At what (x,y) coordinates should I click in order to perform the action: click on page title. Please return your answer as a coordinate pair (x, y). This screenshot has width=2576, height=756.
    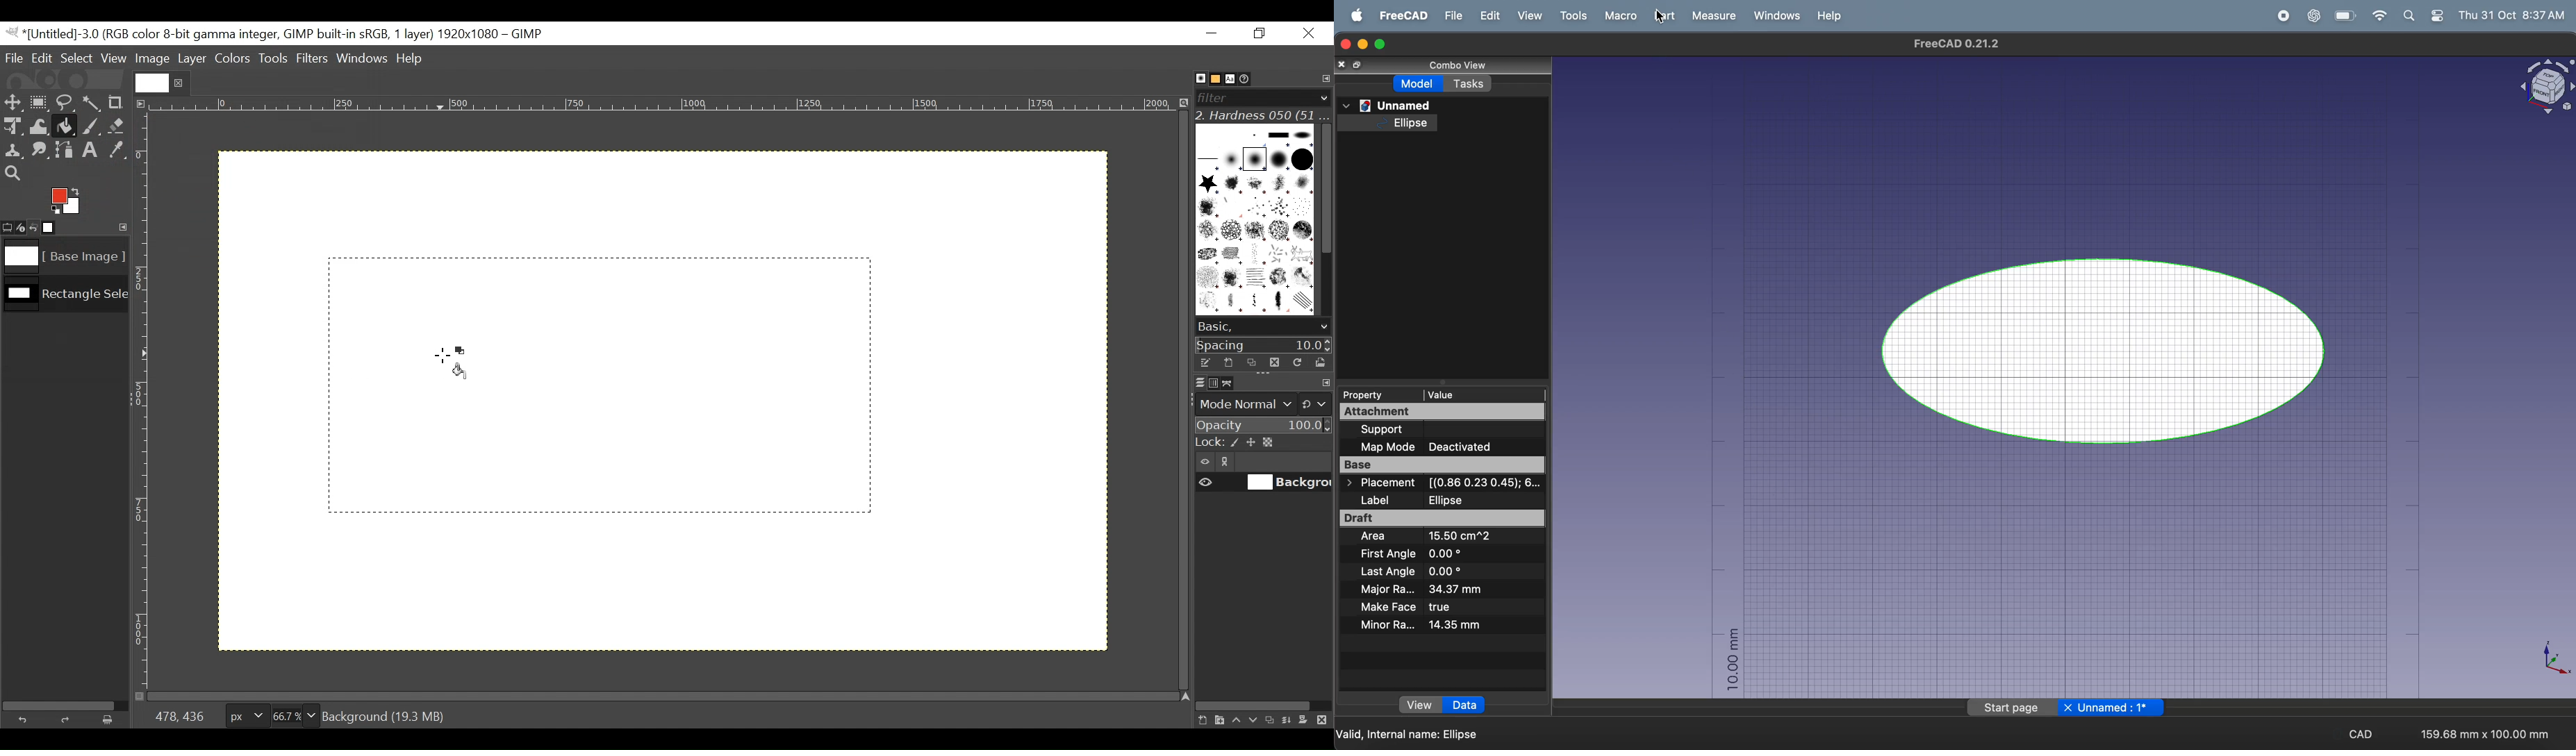
    Looking at the image, I should click on (2068, 708).